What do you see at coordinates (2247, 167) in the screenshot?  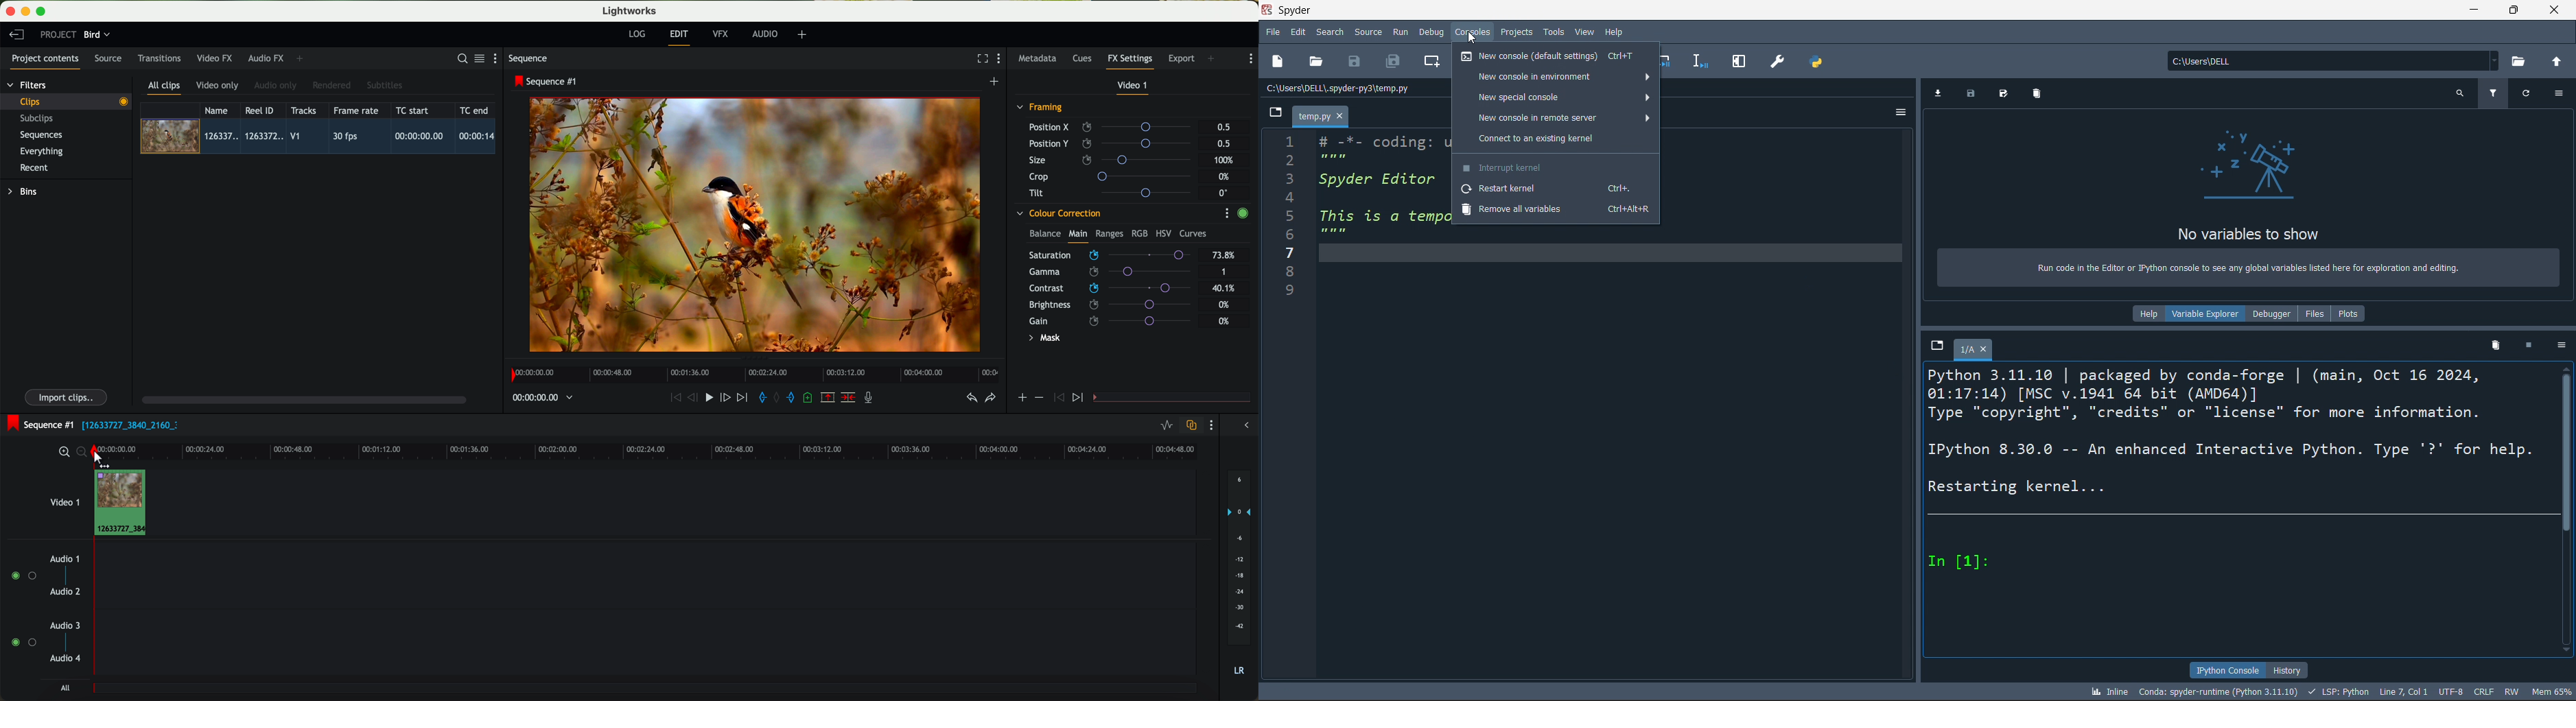 I see `telescope` at bounding box center [2247, 167].